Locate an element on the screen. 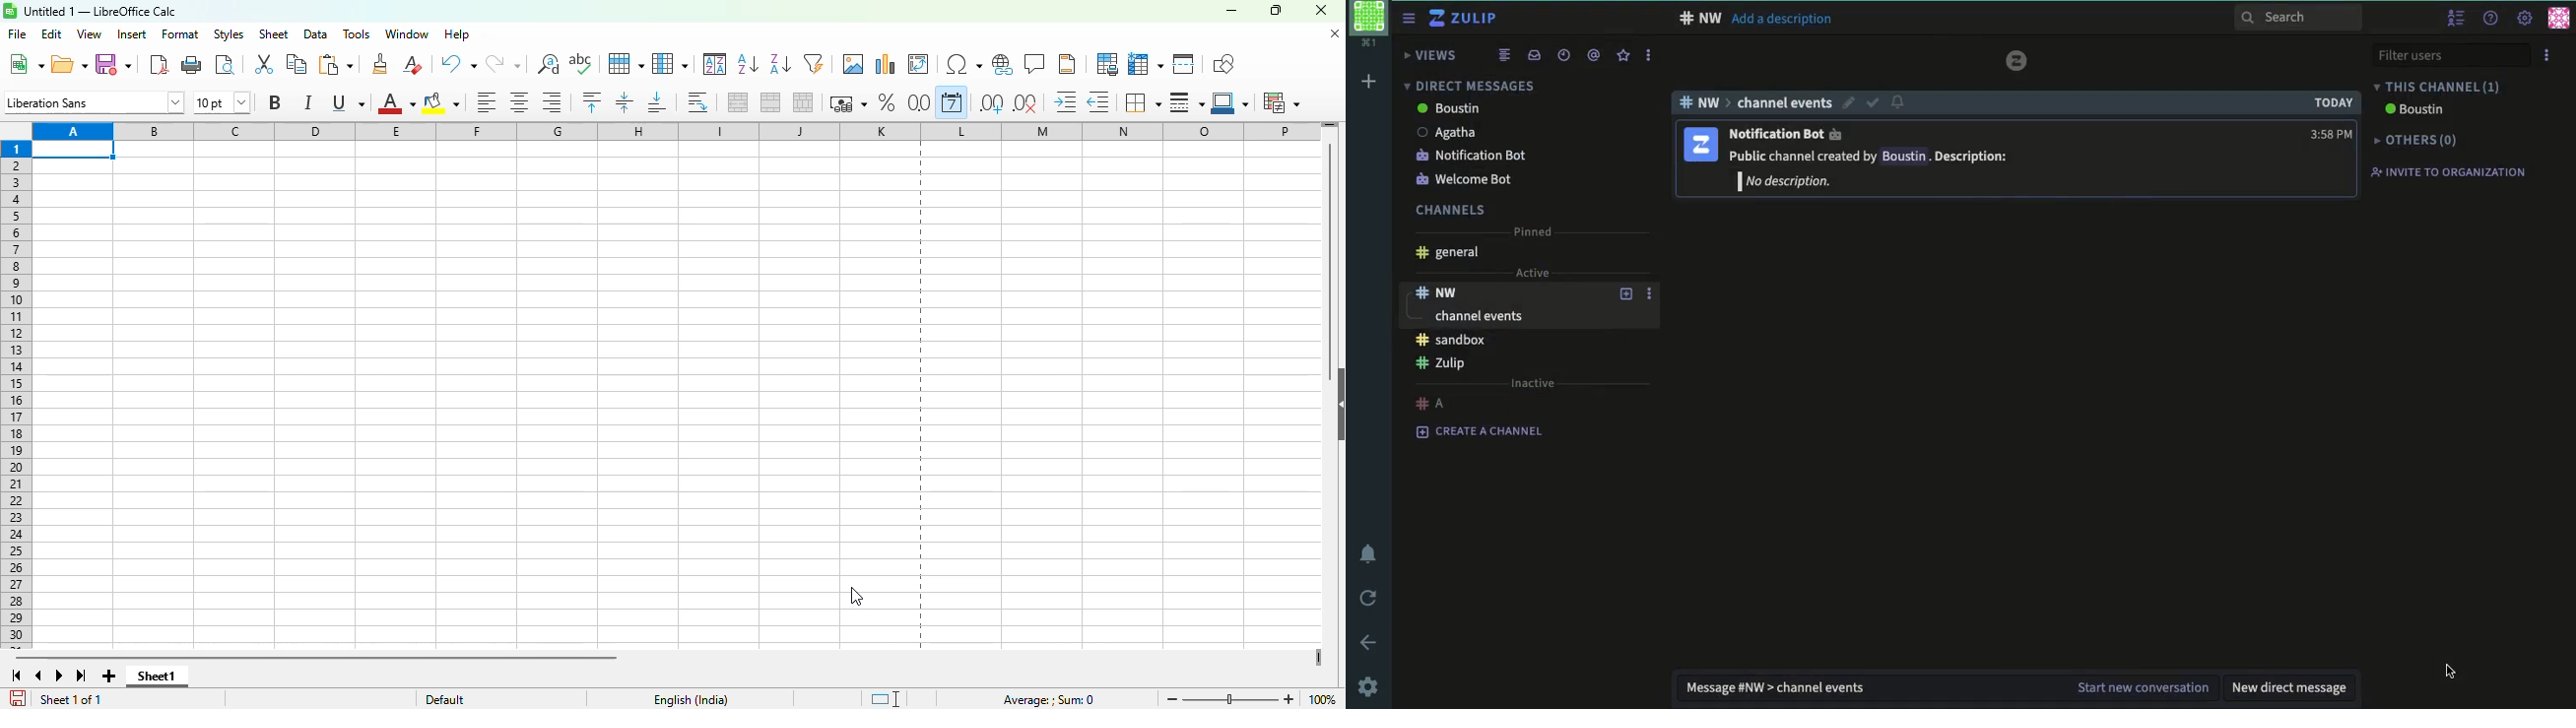 The width and height of the screenshot is (2576, 728). notification bot is located at coordinates (1465, 157).